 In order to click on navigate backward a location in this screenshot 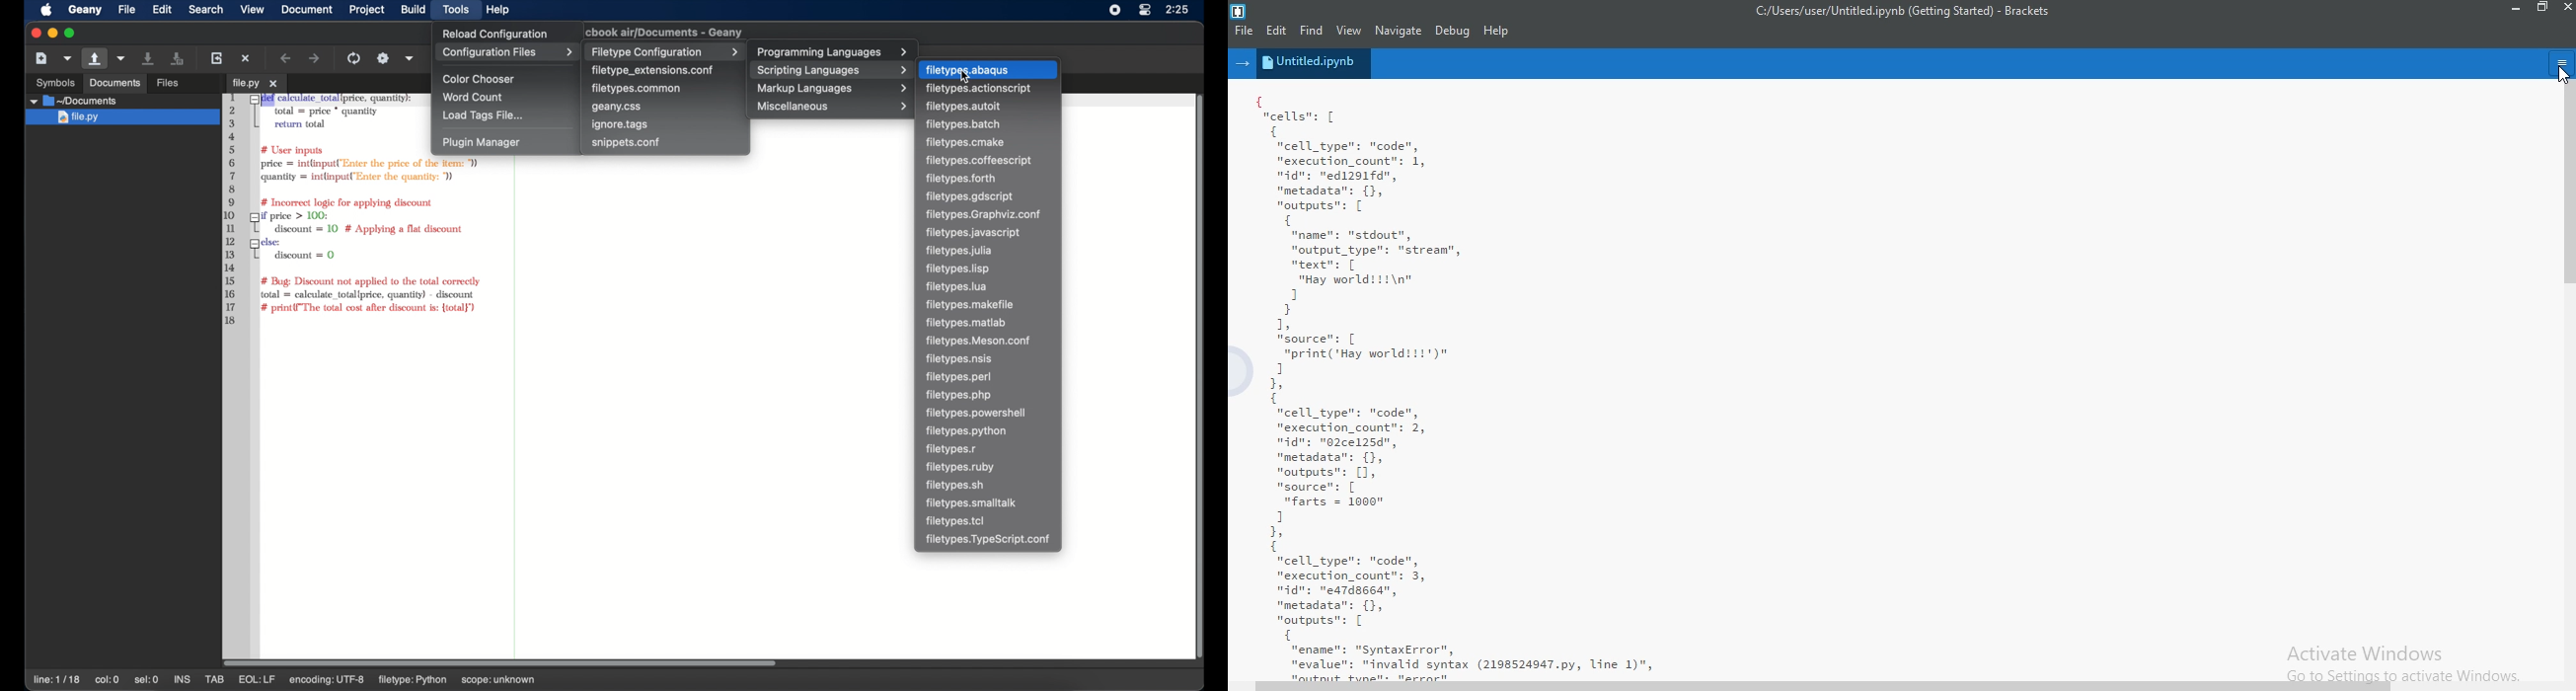, I will do `click(287, 58)`.